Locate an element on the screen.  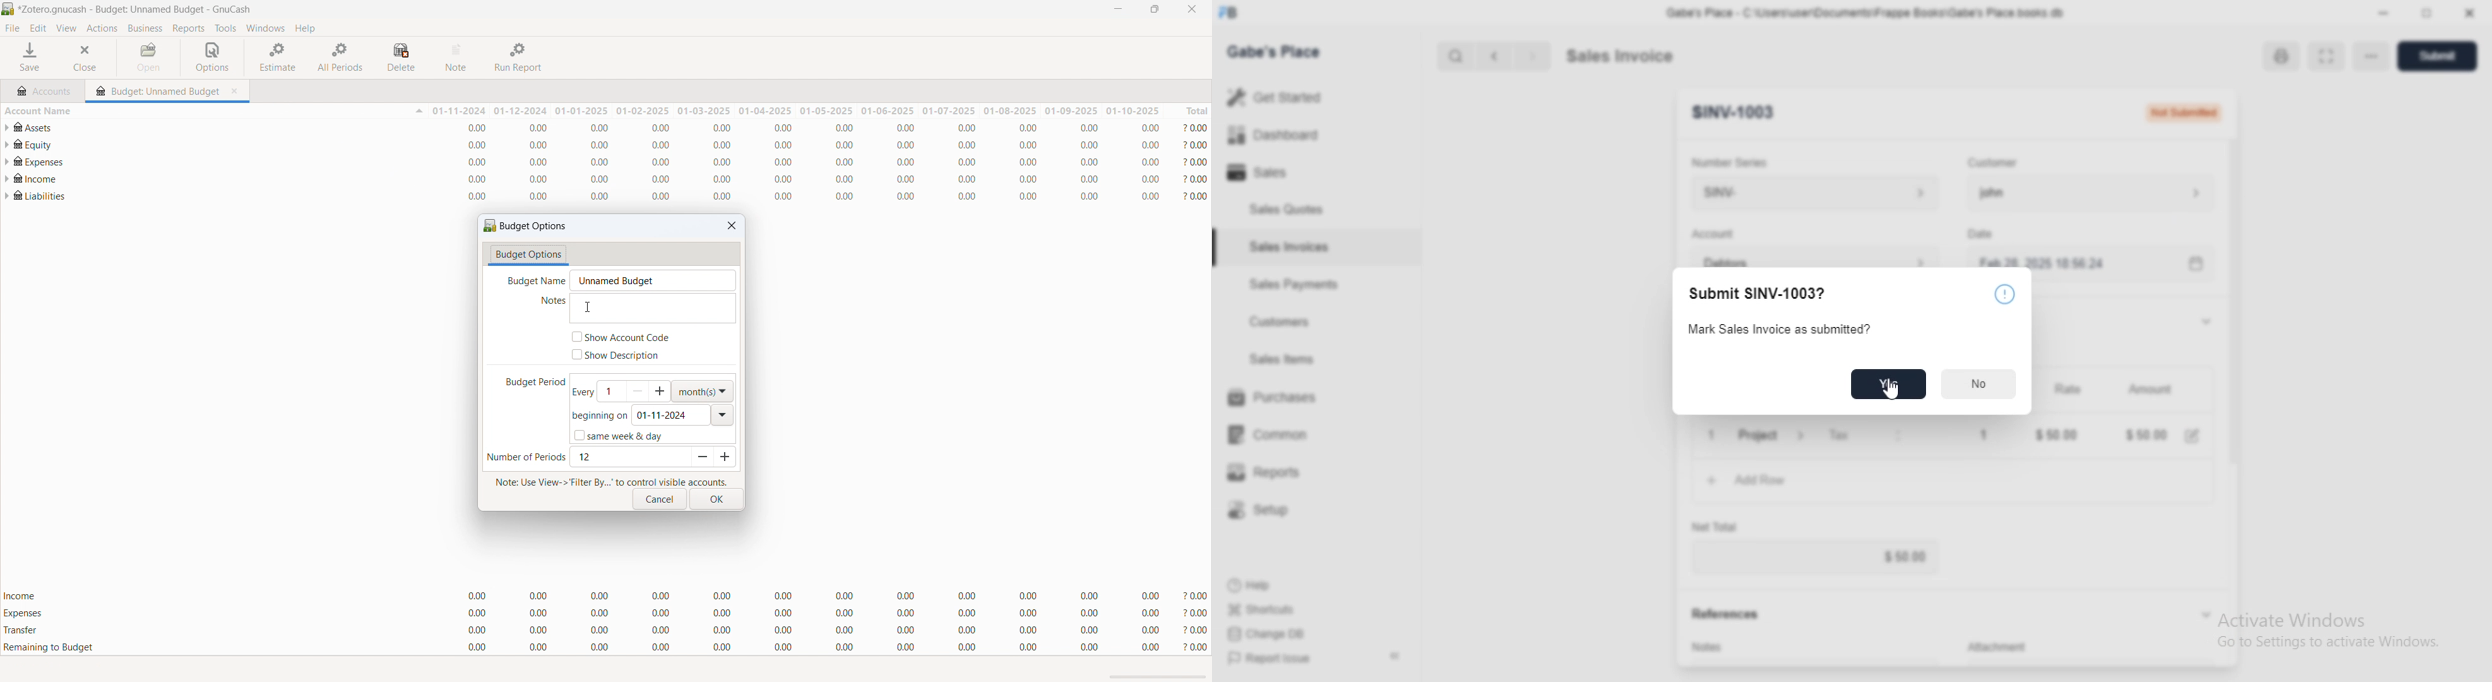
transfer total is located at coordinates (606, 630).